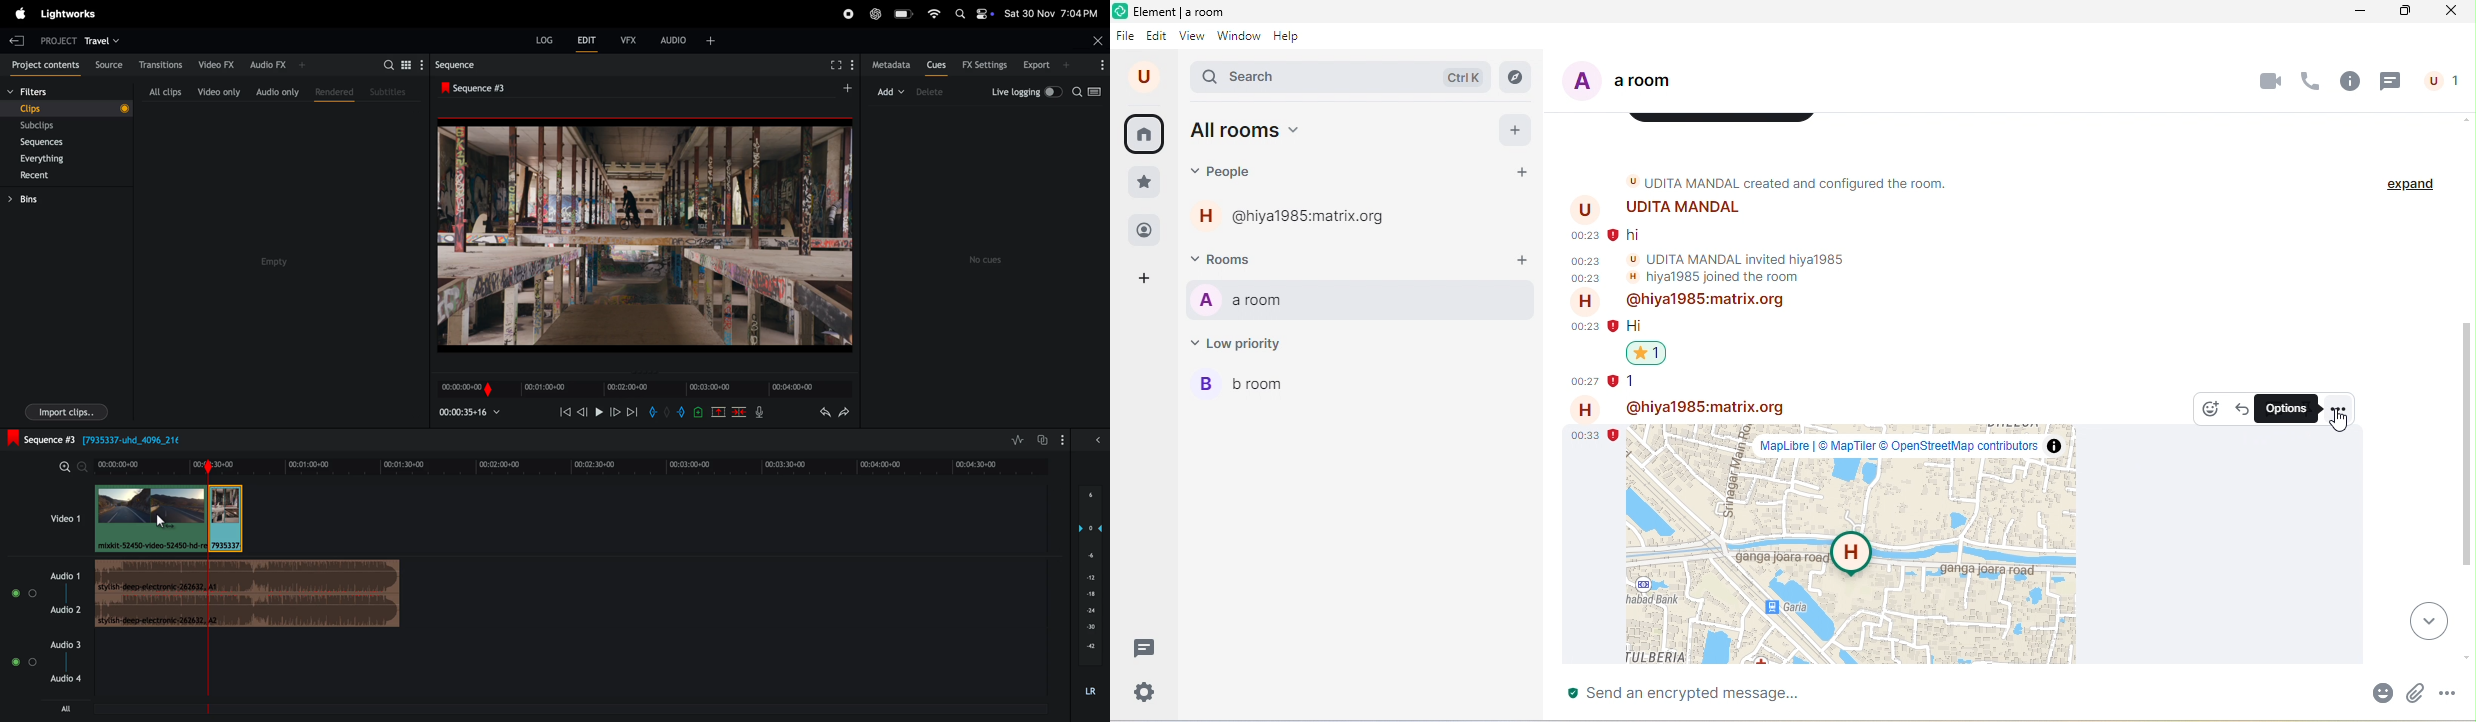 Image resolution: width=2492 pixels, height=728 pixels. Describe the element at coordinates (988, 260) in the screenshot. I see `no cues` at that location.